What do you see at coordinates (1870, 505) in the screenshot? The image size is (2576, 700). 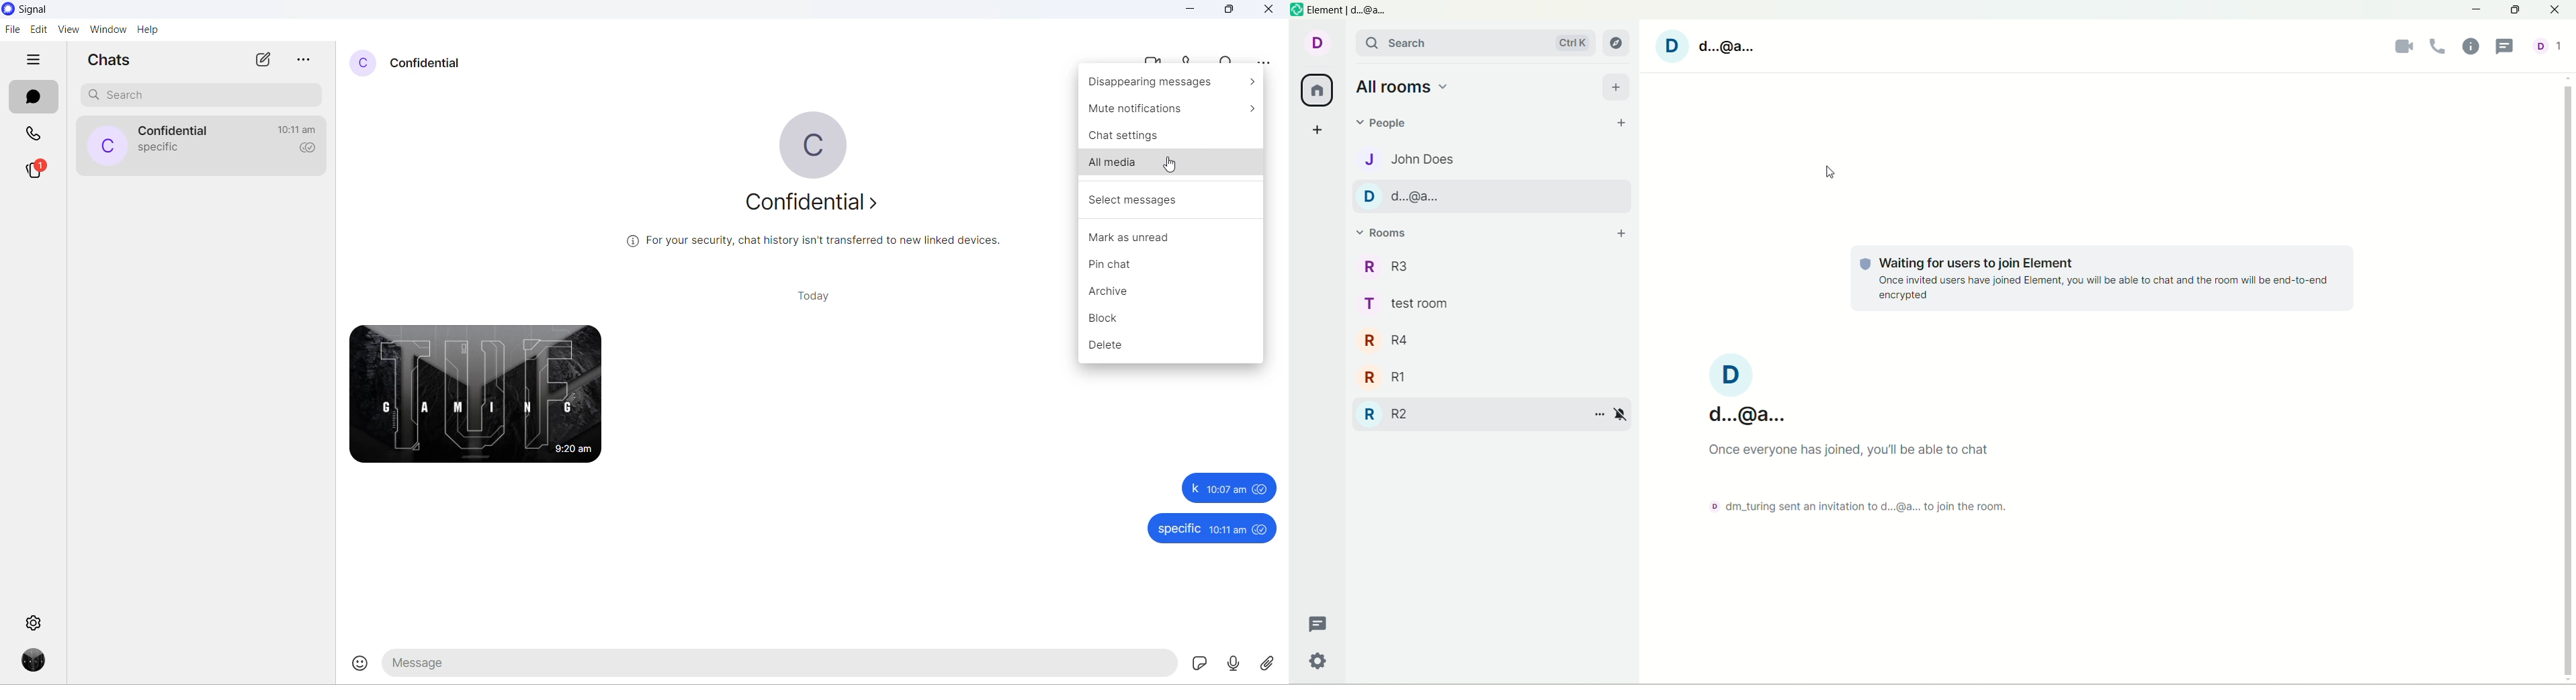 I see `text` at bounding box center [1870, 505].